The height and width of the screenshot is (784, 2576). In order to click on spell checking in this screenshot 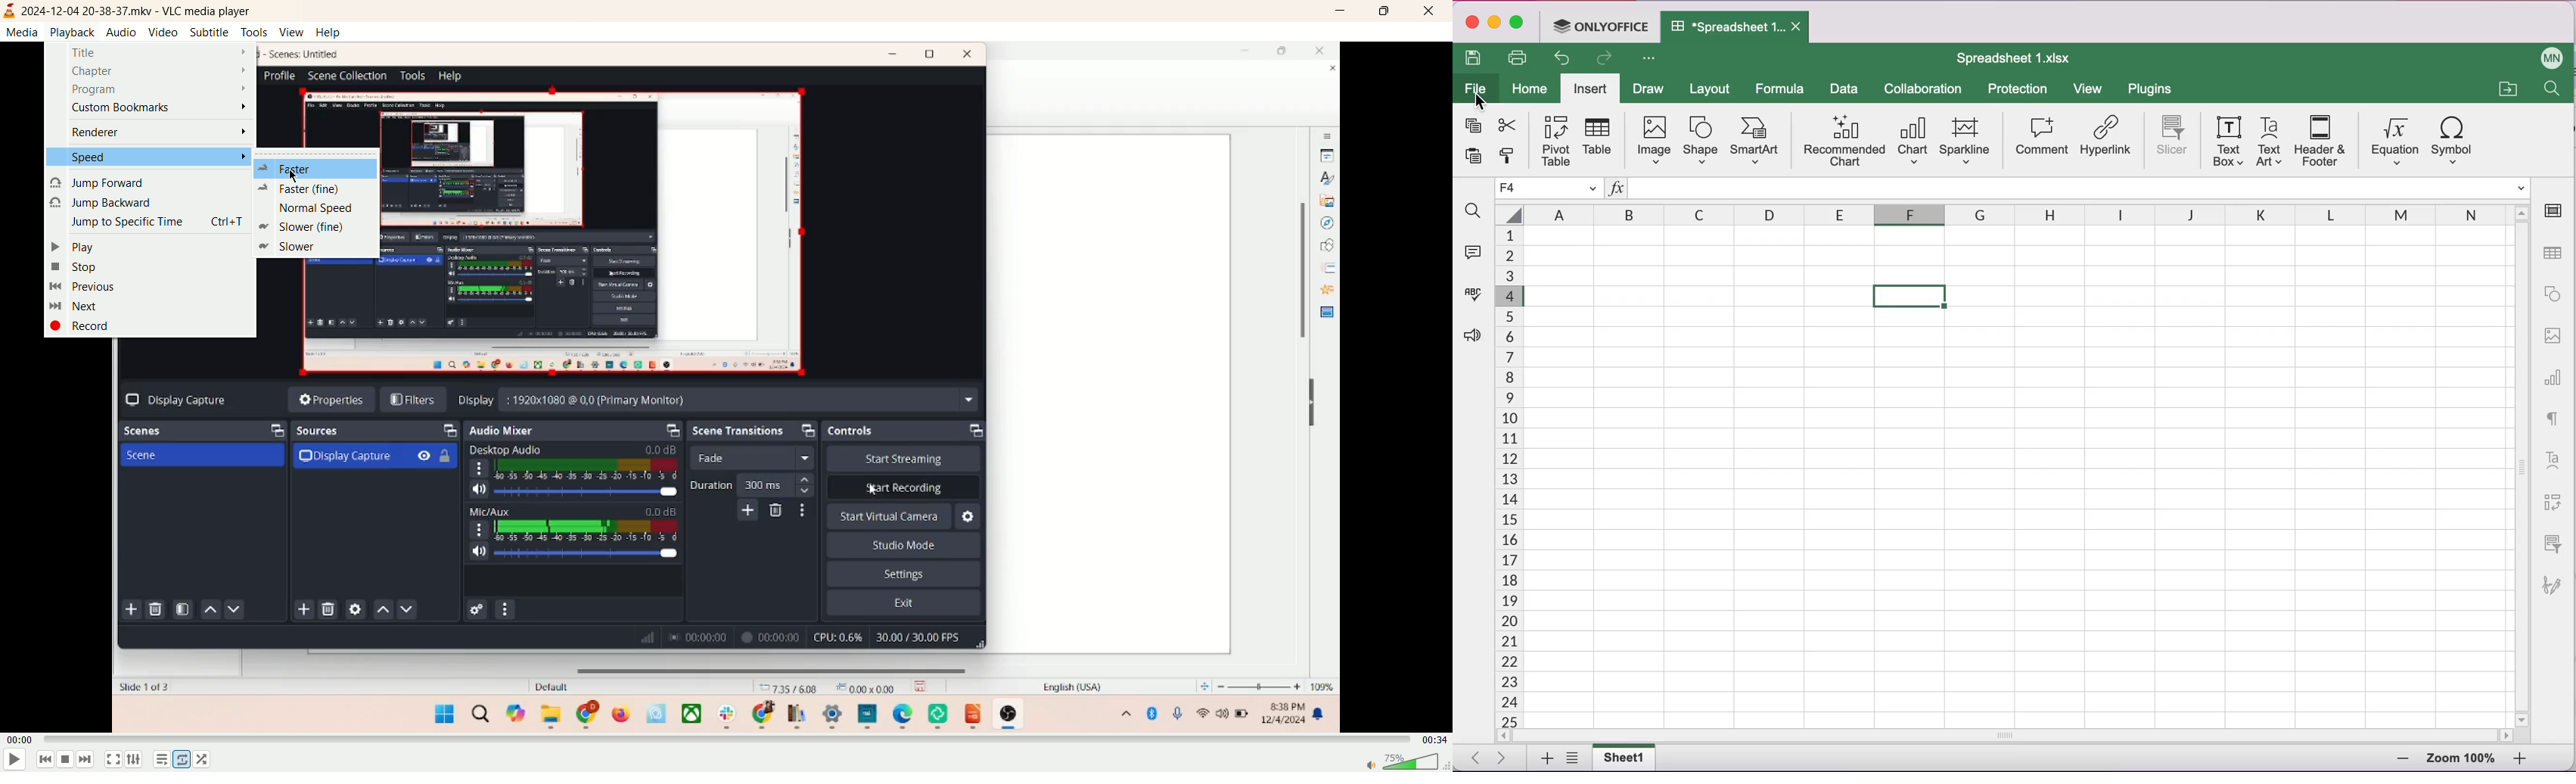, I will do `click(1474, 296)`.